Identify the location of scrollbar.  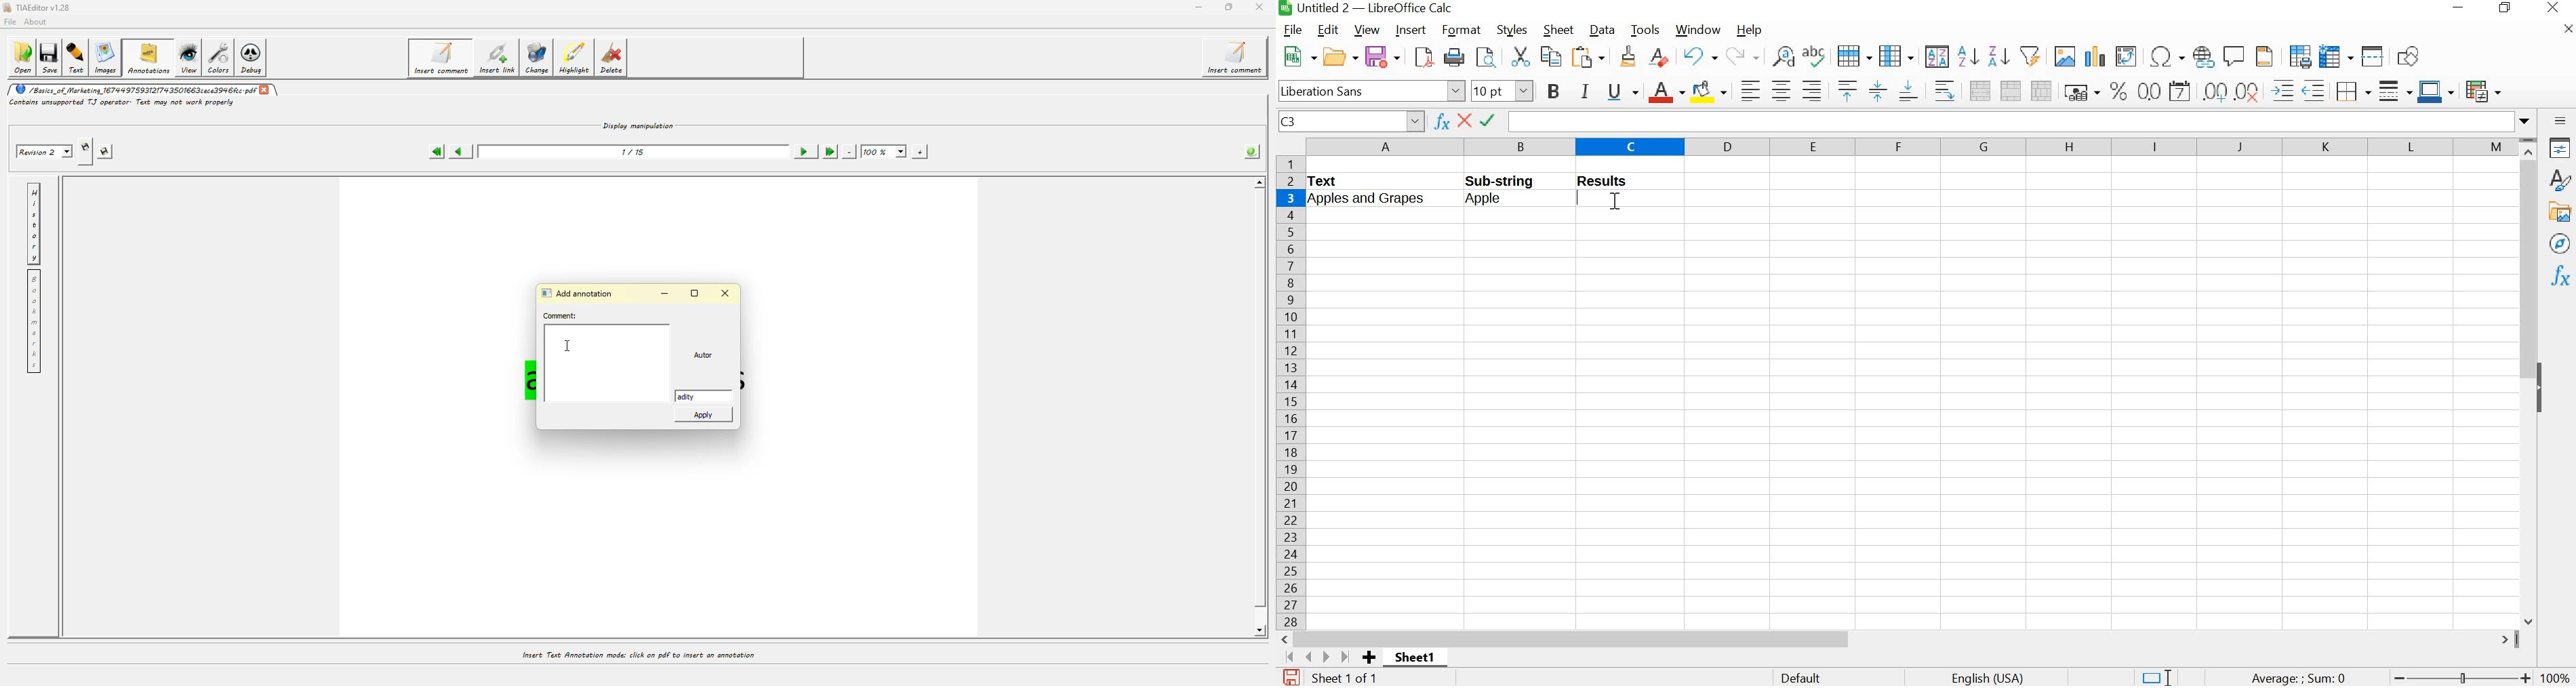
(2529, 382).